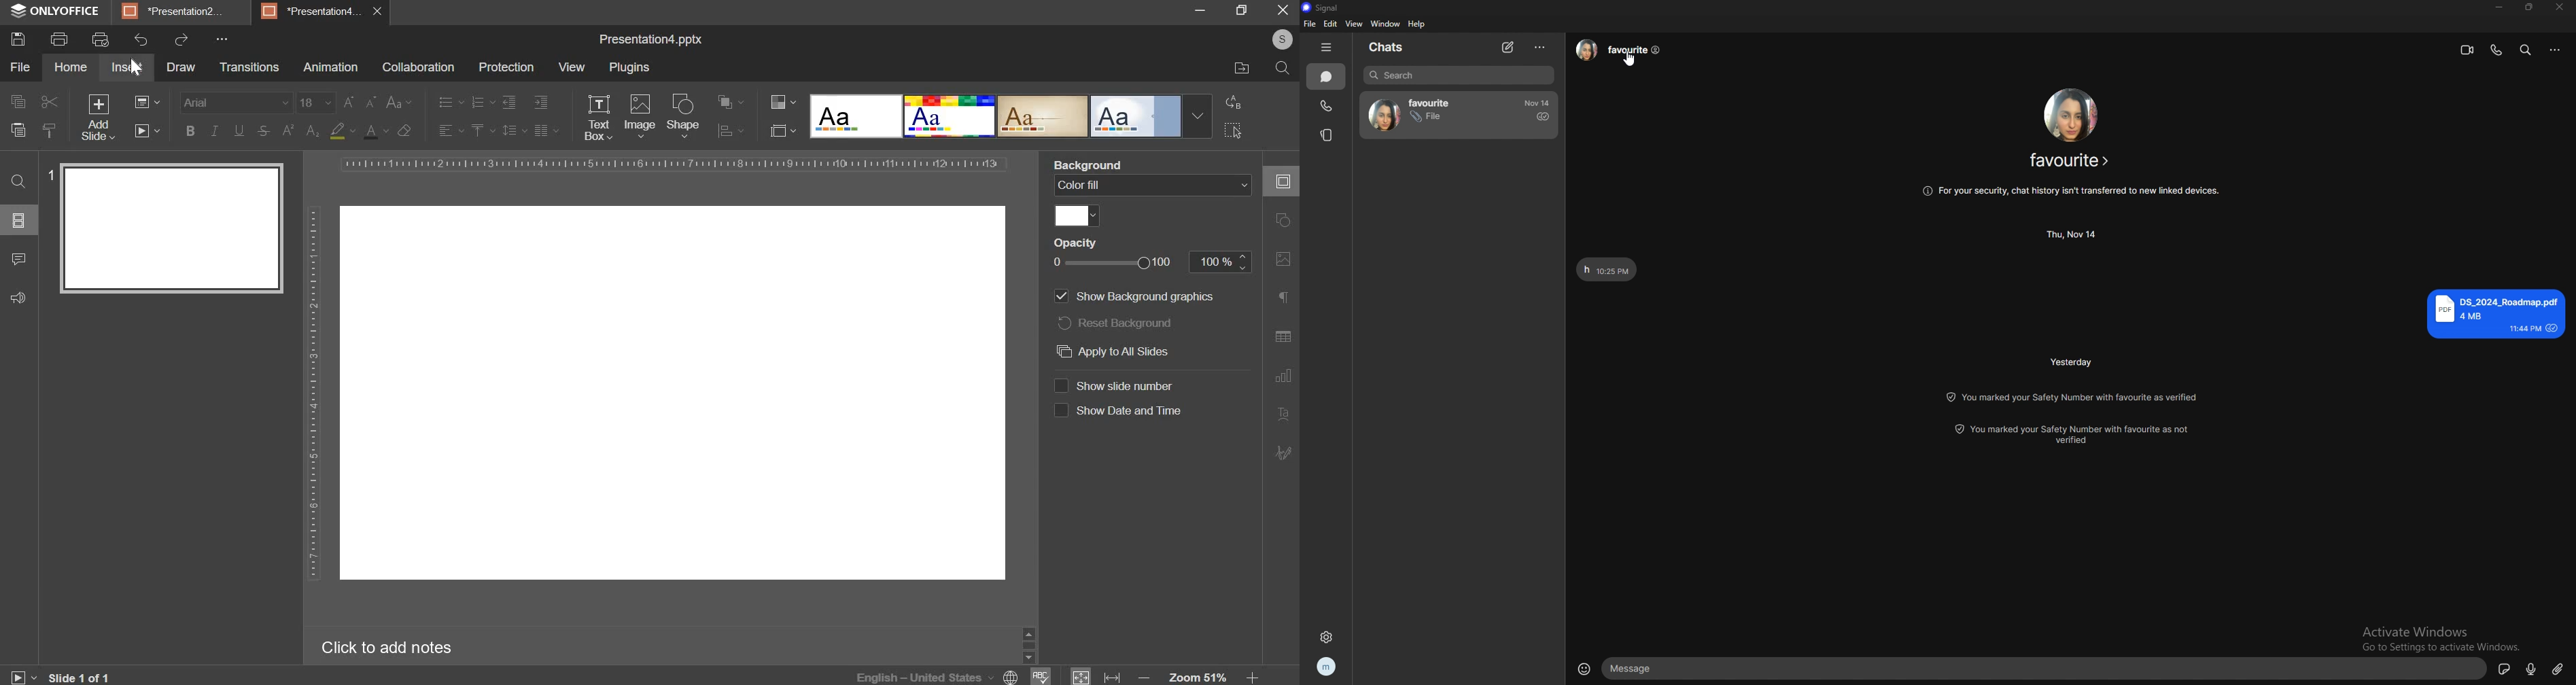 The image size is (2576, 700). Describe the element at coordinates (1459, 76) in the screenshot. I see `search` at that location.